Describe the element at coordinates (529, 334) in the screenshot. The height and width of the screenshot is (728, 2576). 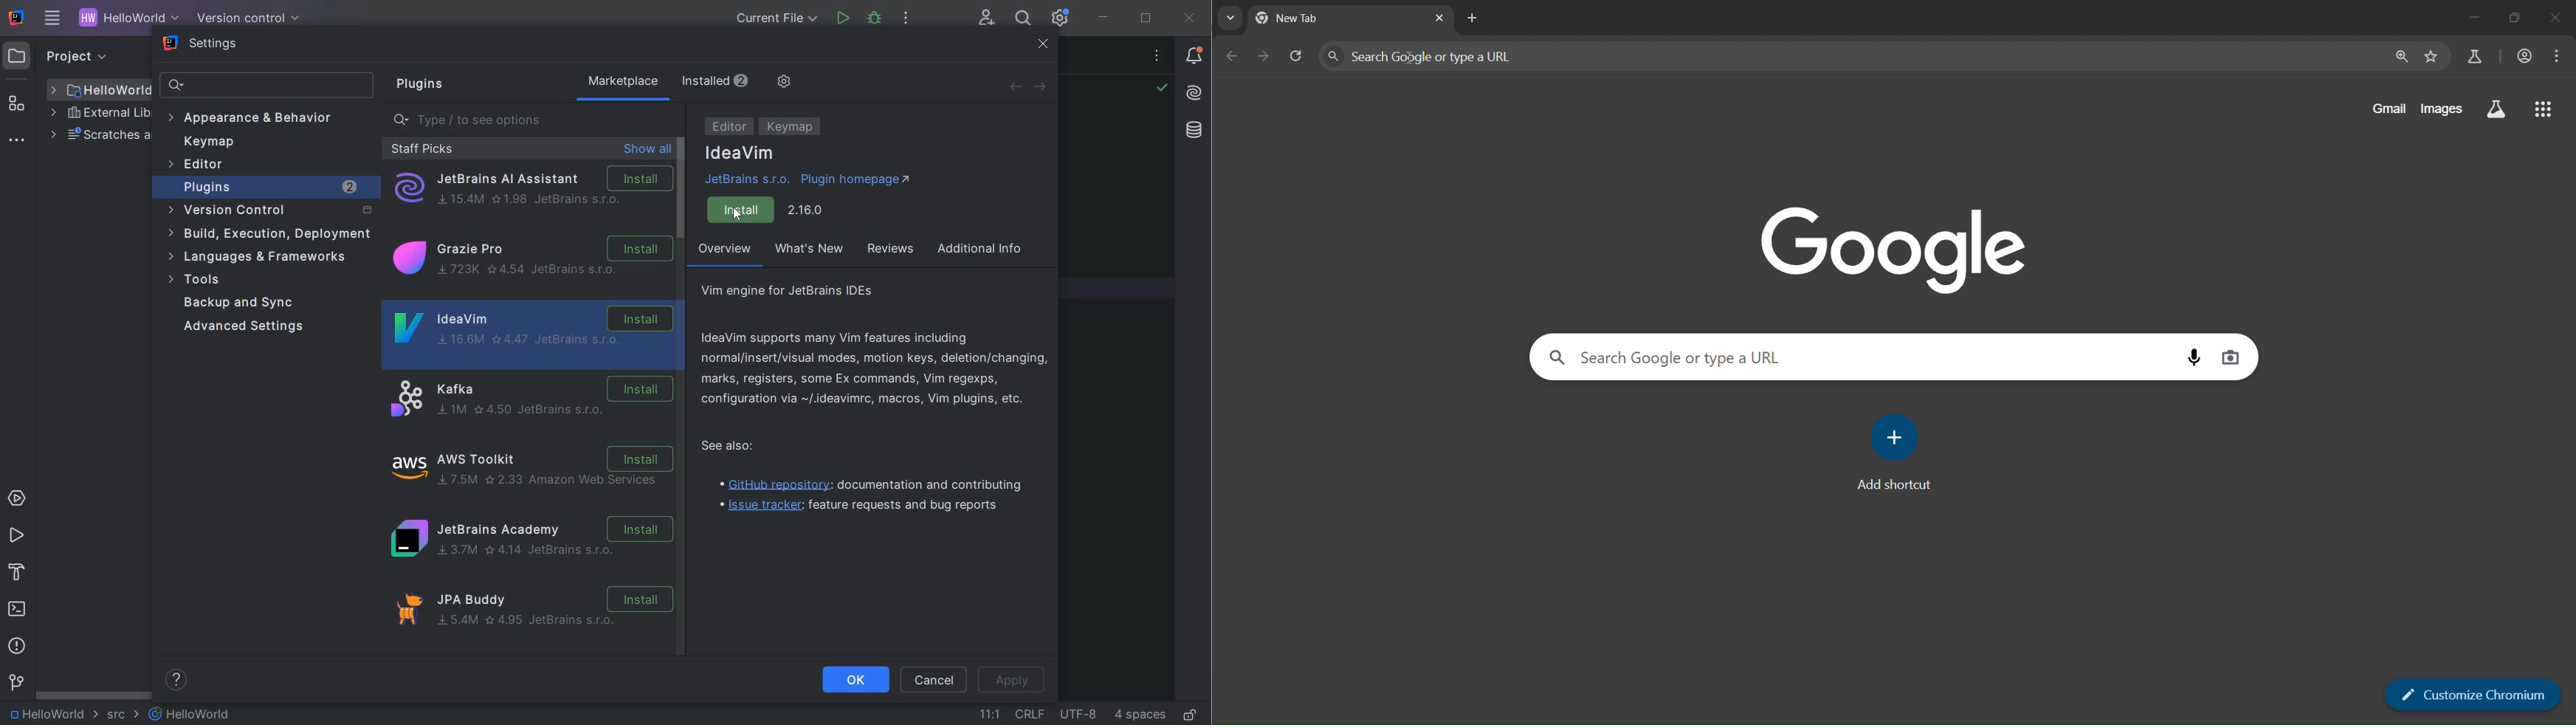
I see `IdeaVim` at that location.